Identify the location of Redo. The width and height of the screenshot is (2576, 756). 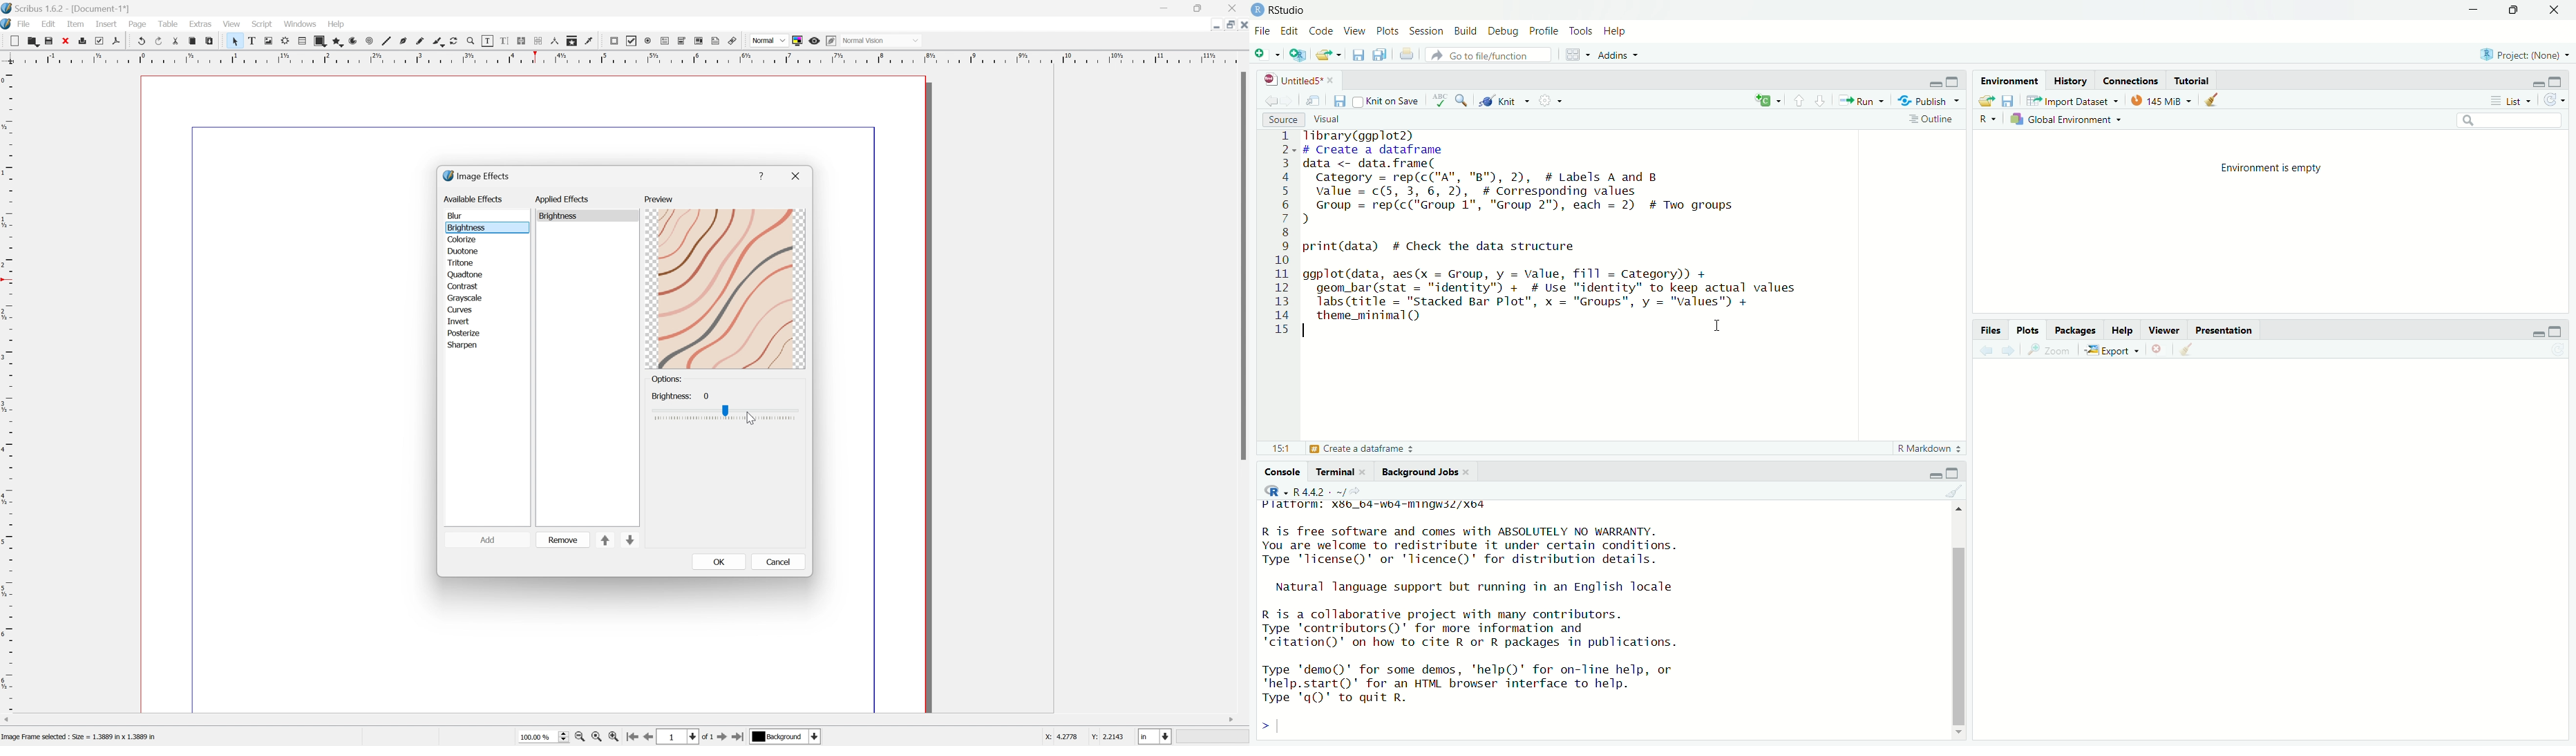
(157, 40).